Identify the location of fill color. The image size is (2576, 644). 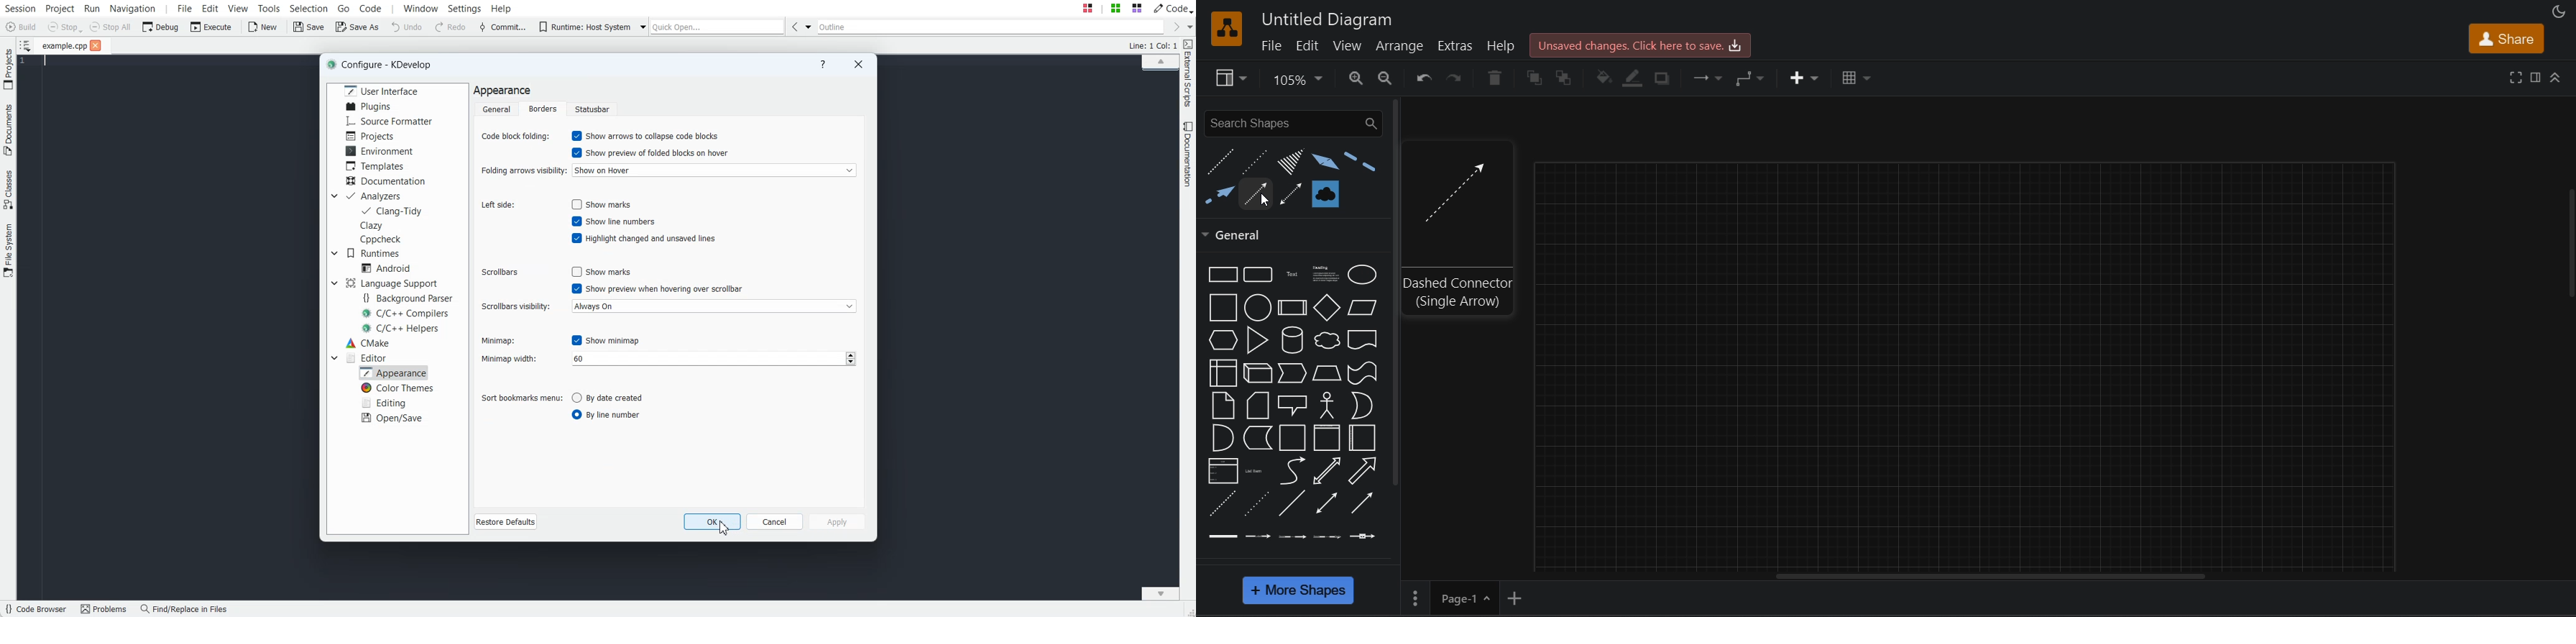
(1604, 79).